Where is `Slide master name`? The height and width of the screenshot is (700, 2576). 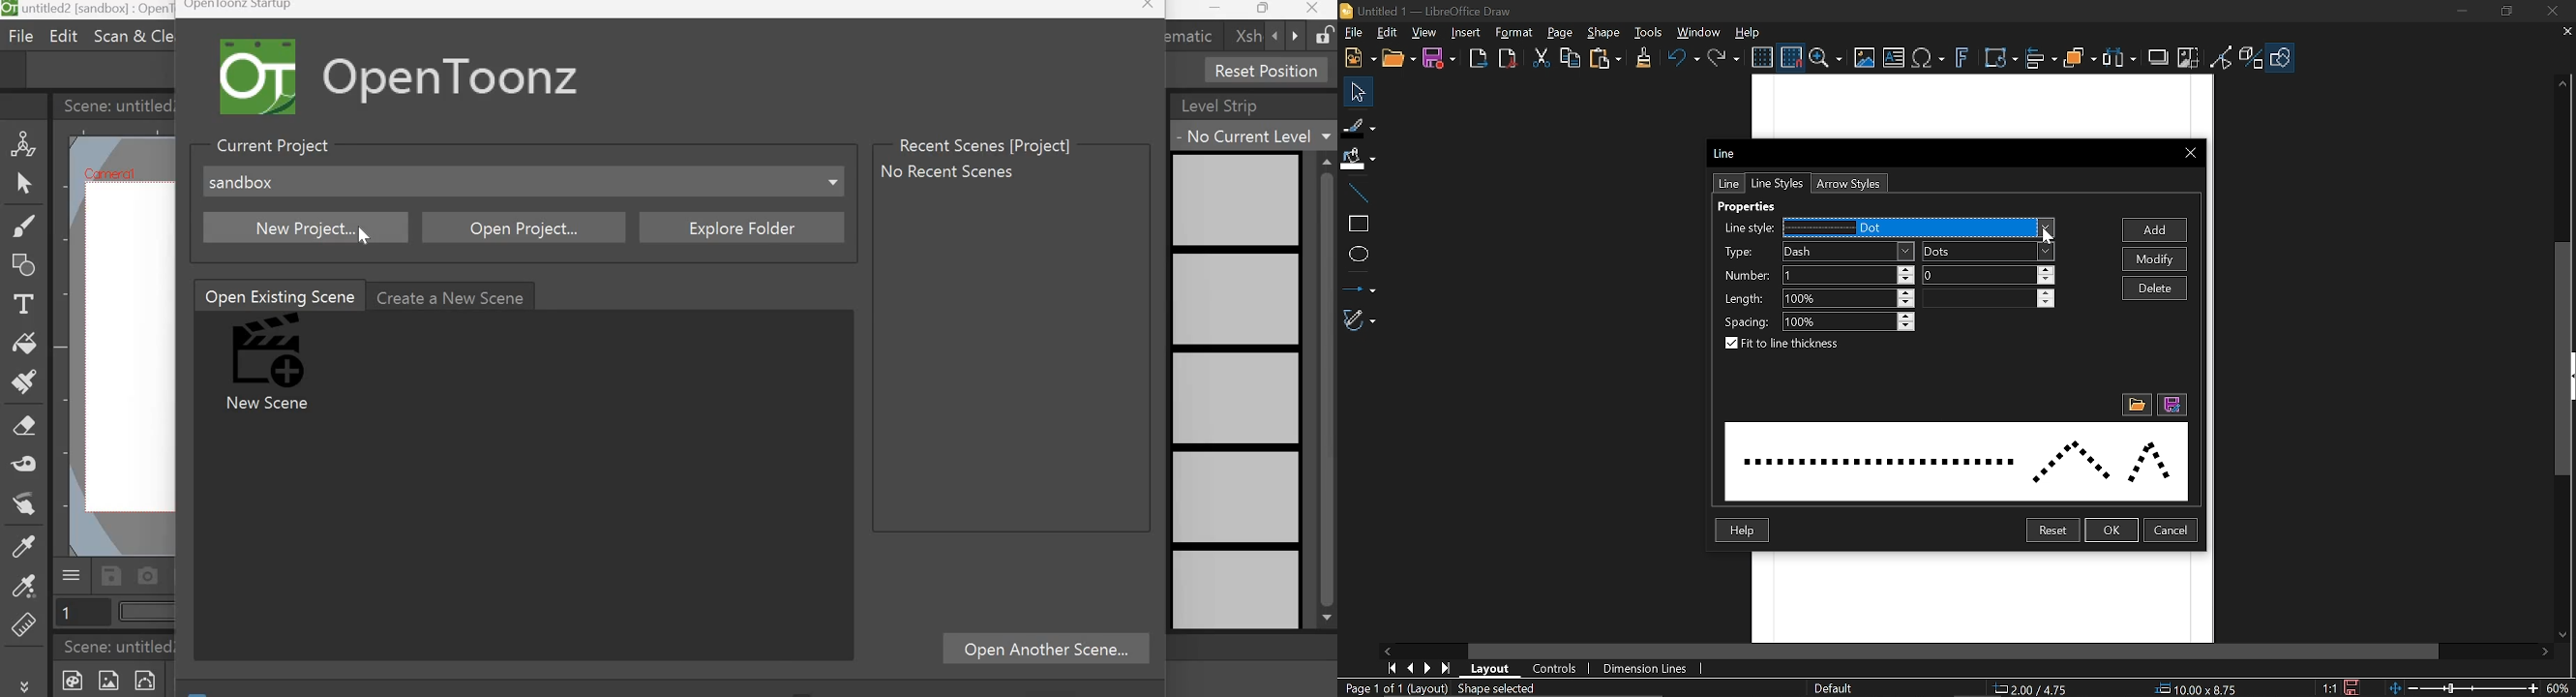 Slide master name is located at coordinates (1842, 688).